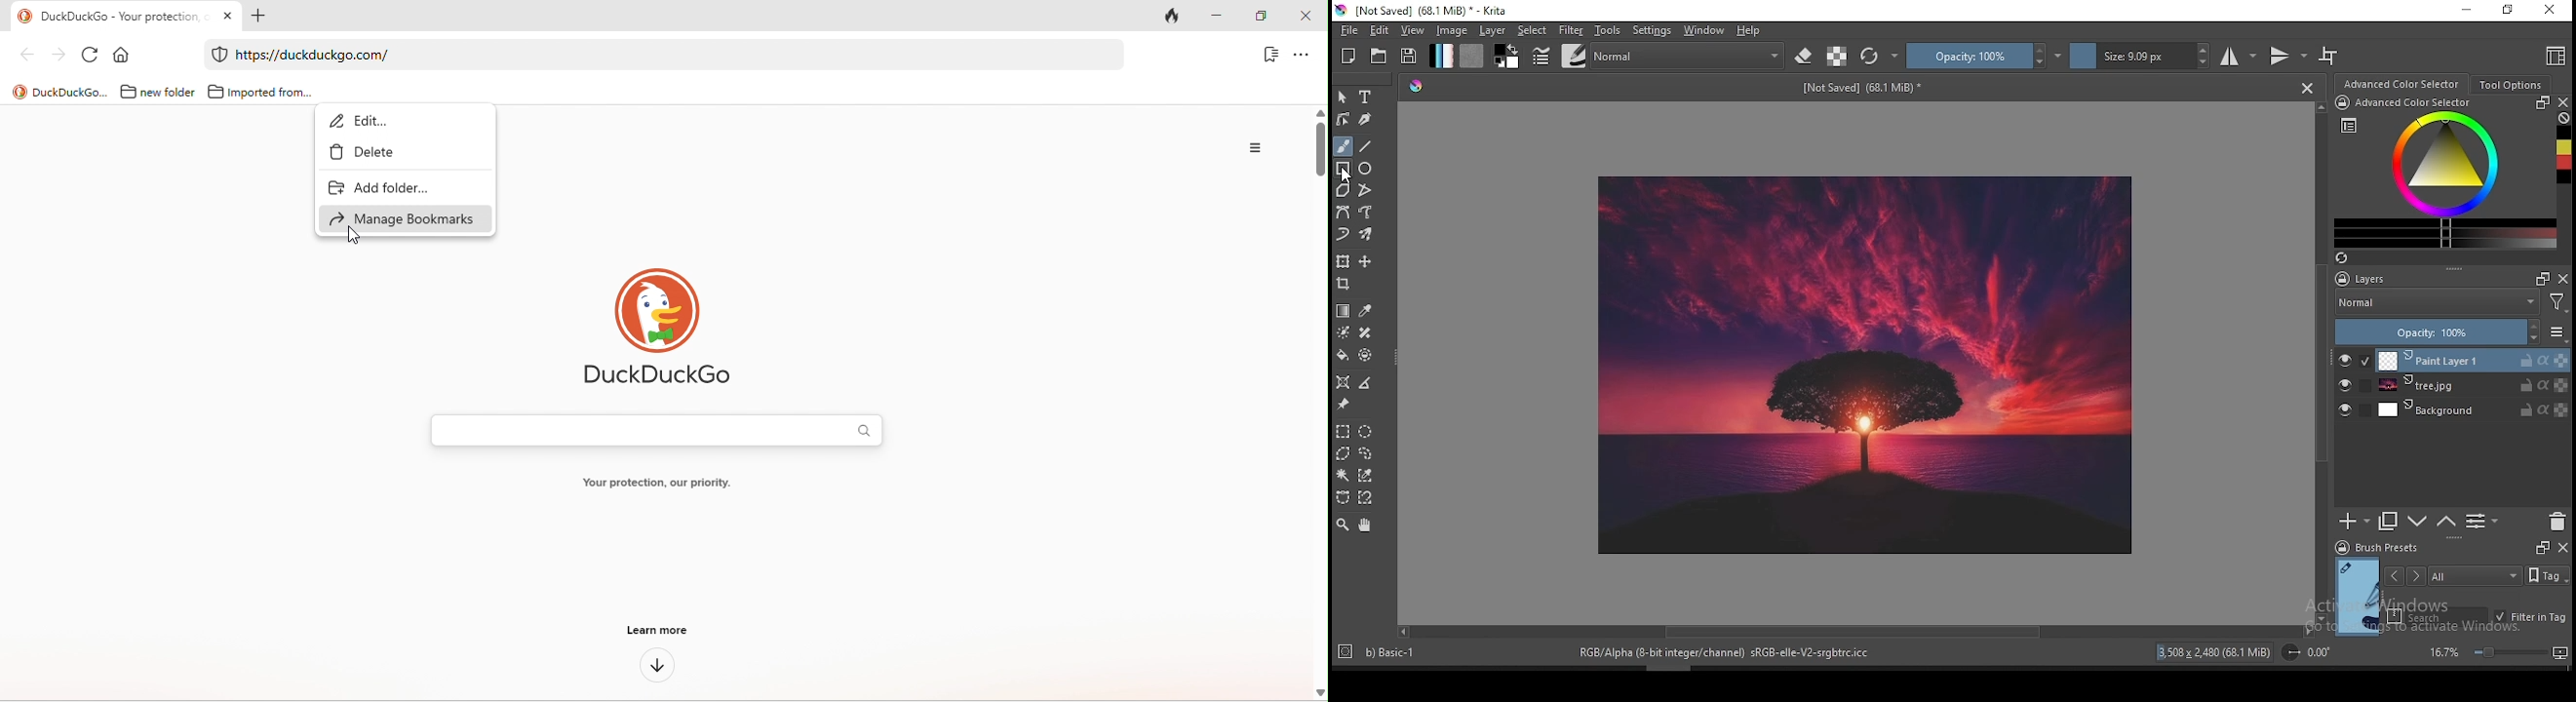 The width and height of the screenshot is (2576, 728). I want to click on brush settings, so click(1540, 55).